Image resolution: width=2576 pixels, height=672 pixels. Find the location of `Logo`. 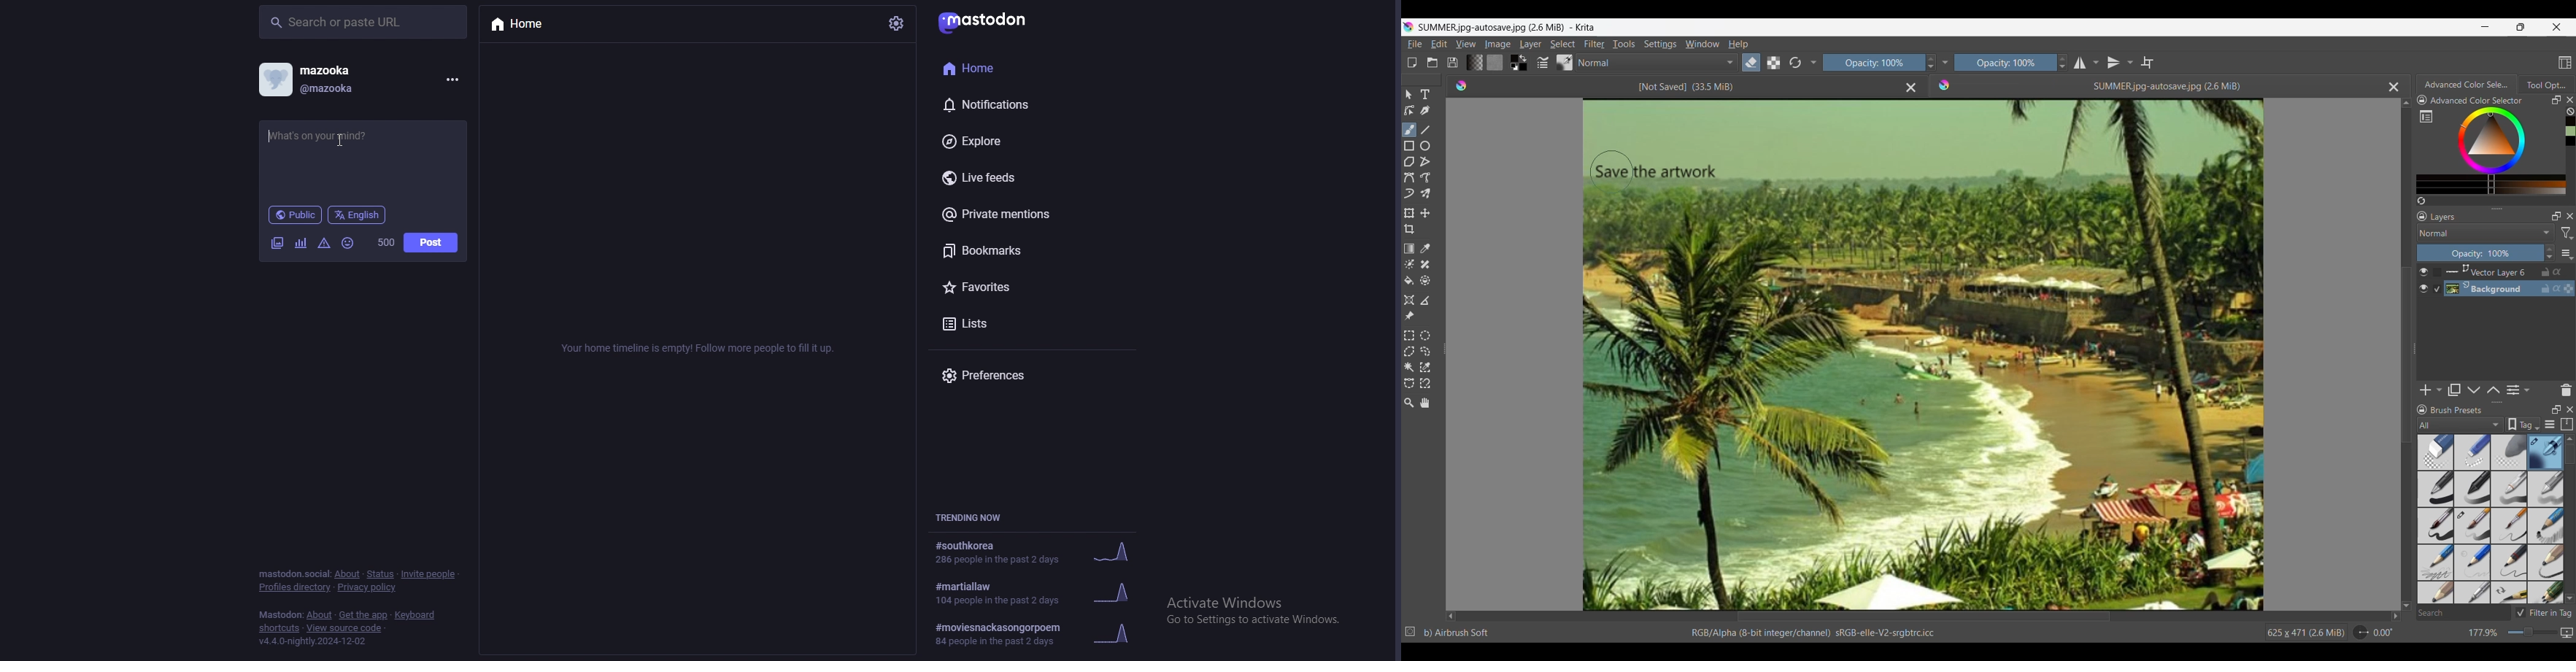

Logo is located at coordinates (1945, 85).